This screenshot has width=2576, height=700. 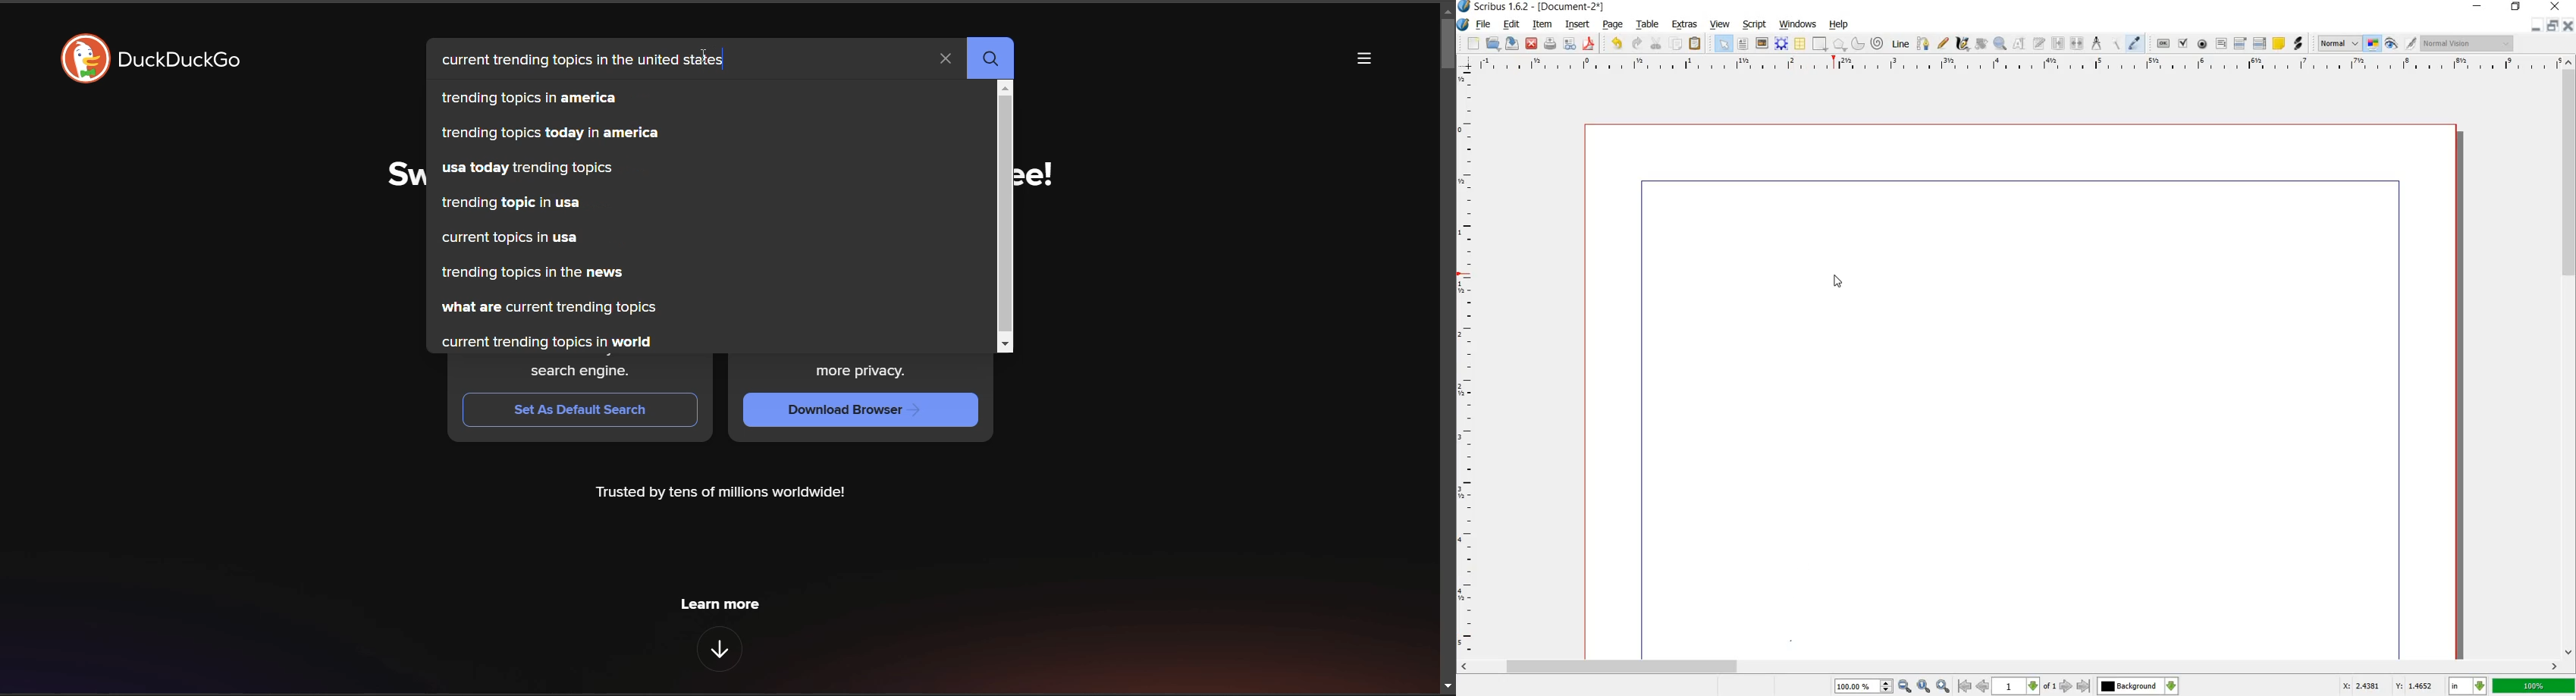 I want to click on RULER, so click(x=1467, y=363).